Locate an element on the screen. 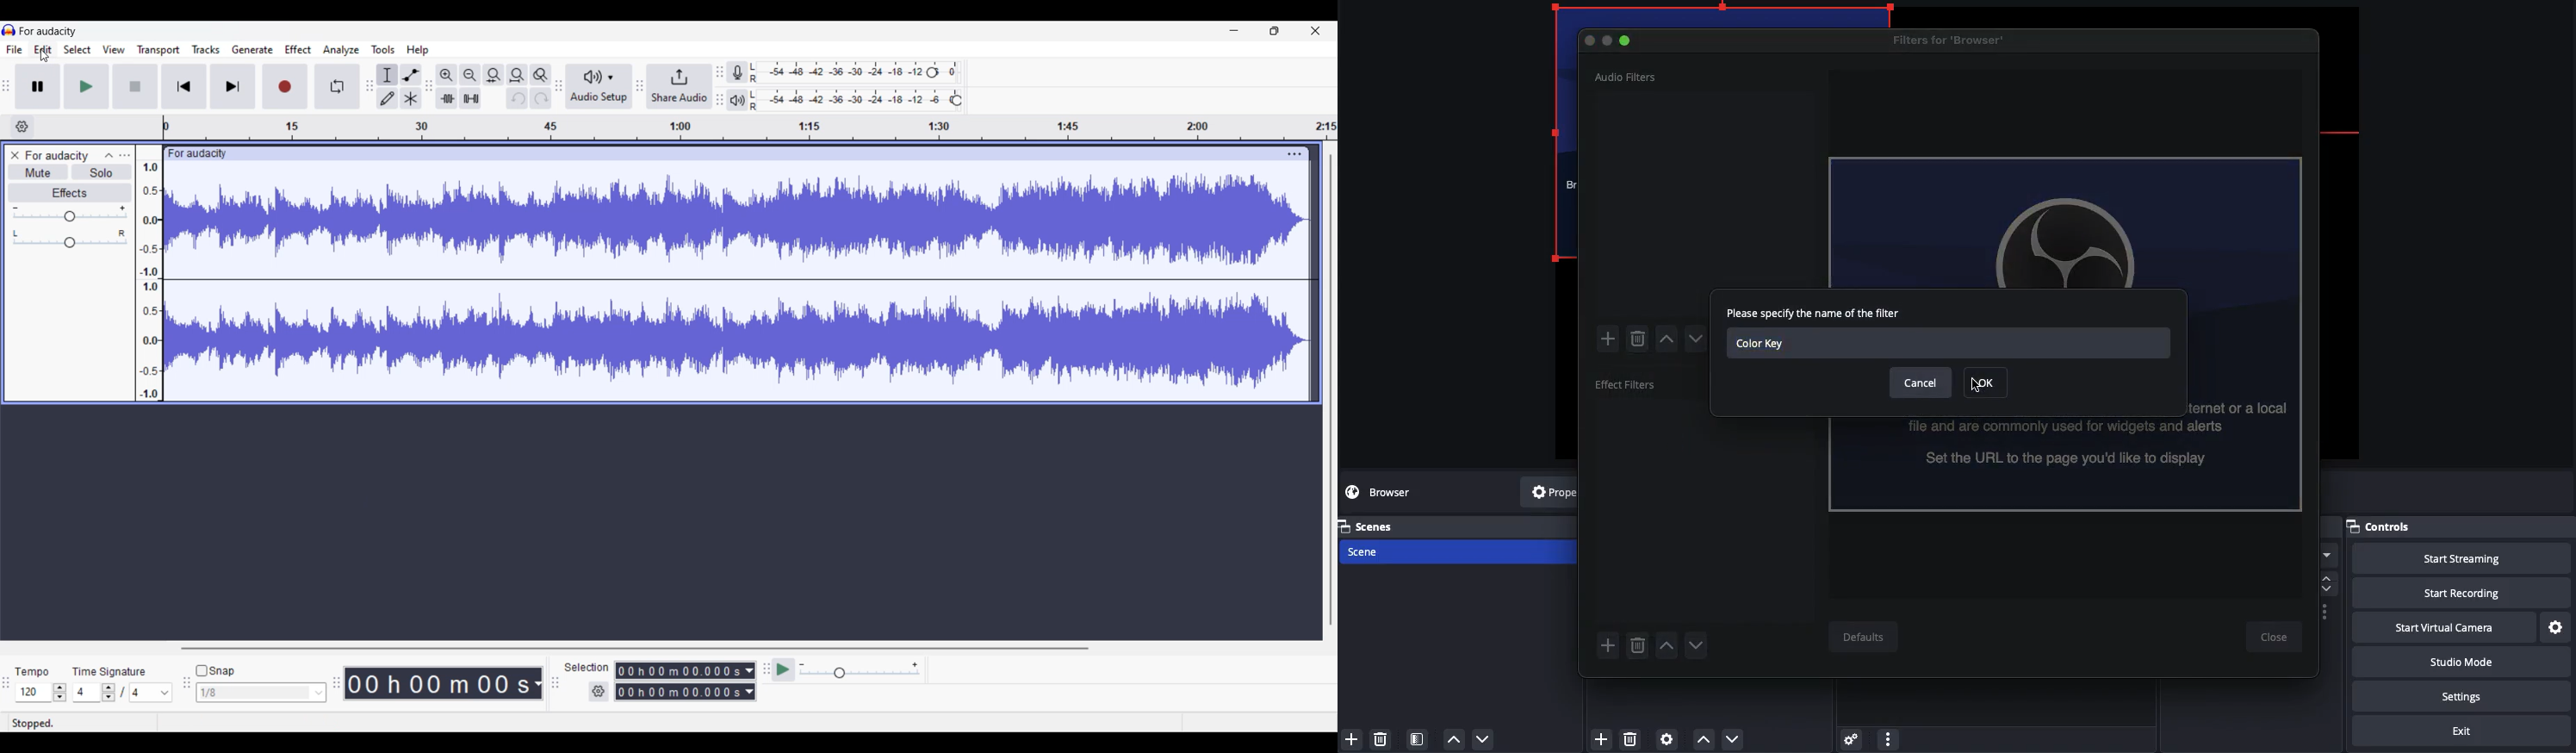 This screenshot has width=2576, height=756. Start virtual camera is located at coordinates (2442, 628).